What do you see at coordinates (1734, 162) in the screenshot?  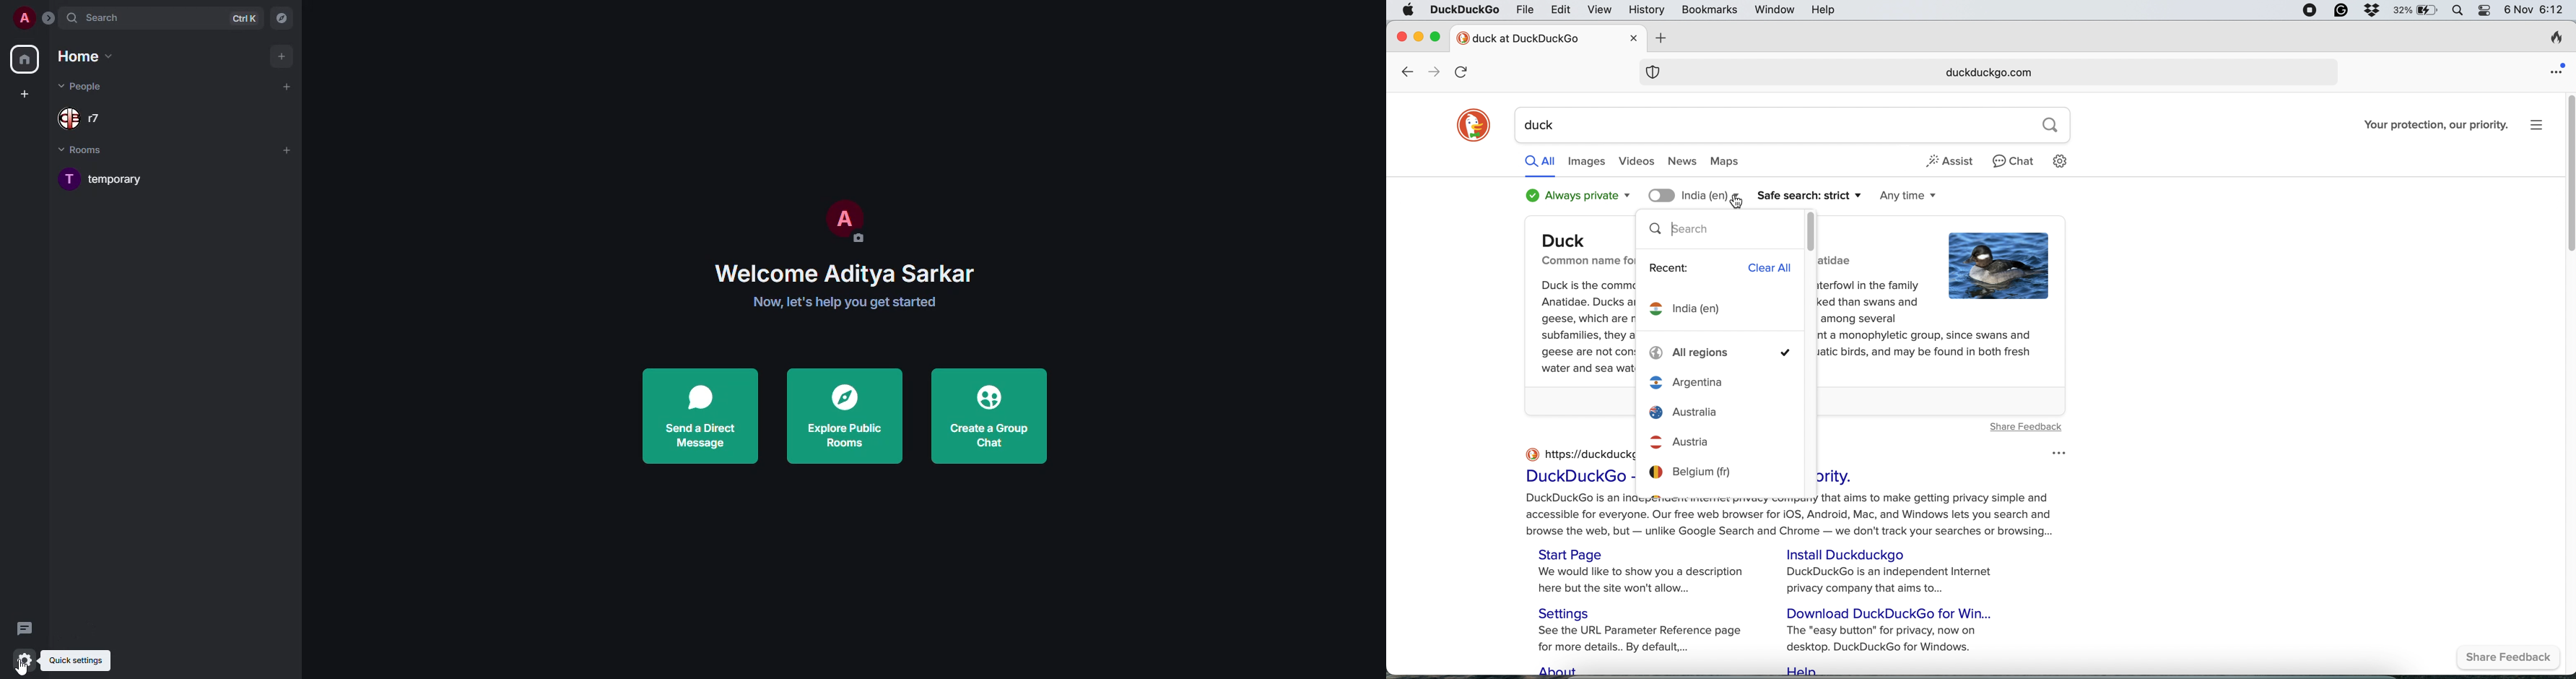 I see `maps` at bounding box center [1734, 162].